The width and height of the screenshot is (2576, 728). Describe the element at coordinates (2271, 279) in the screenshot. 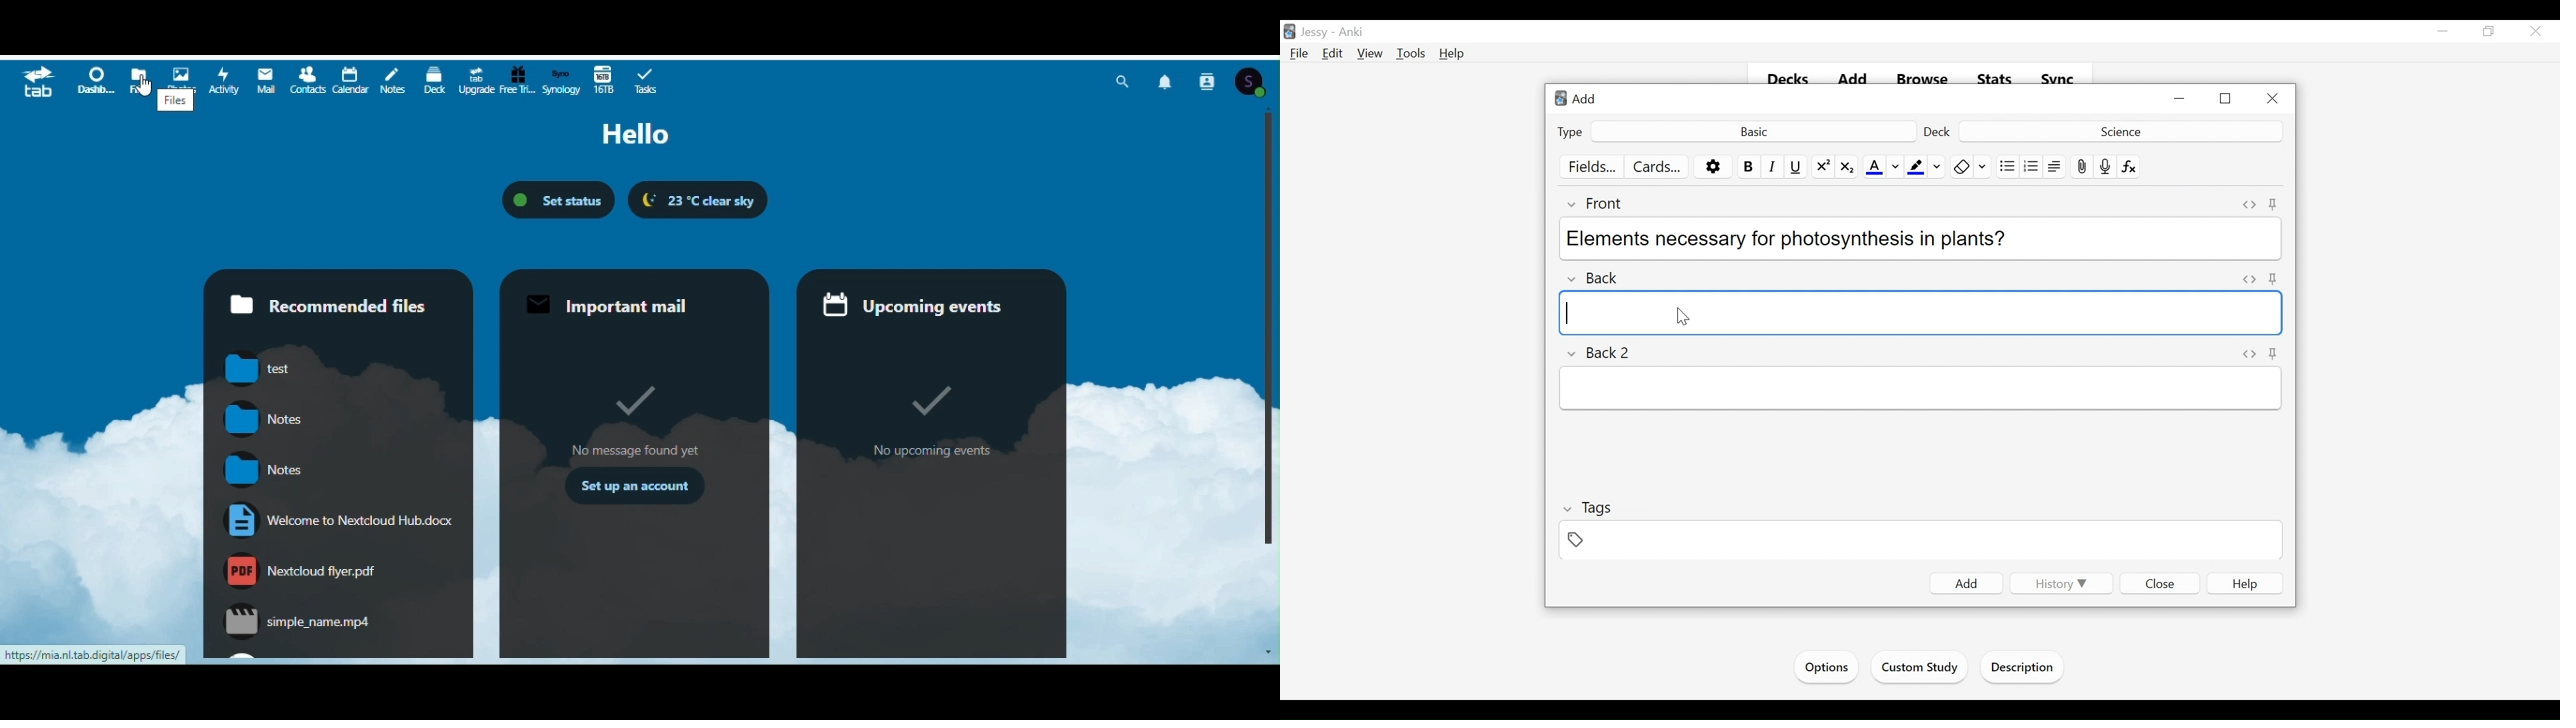

I see `Toggle Sticky` at that location.